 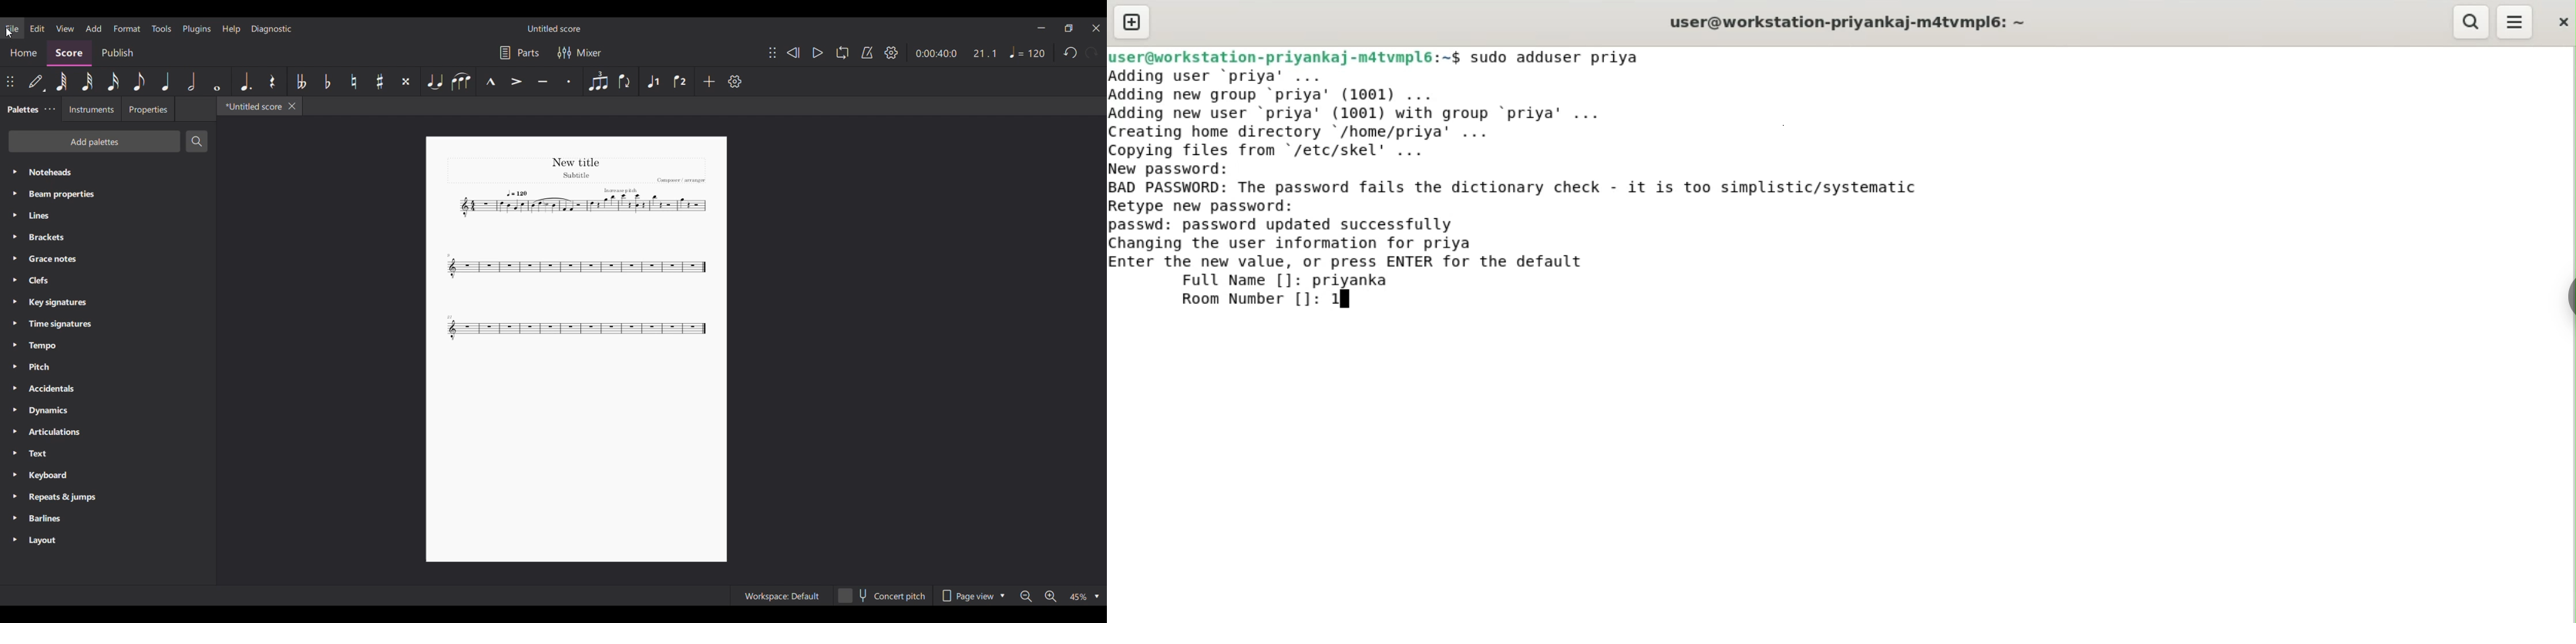 I want to click on Toggle double sharp, so click(x=406, y=81).